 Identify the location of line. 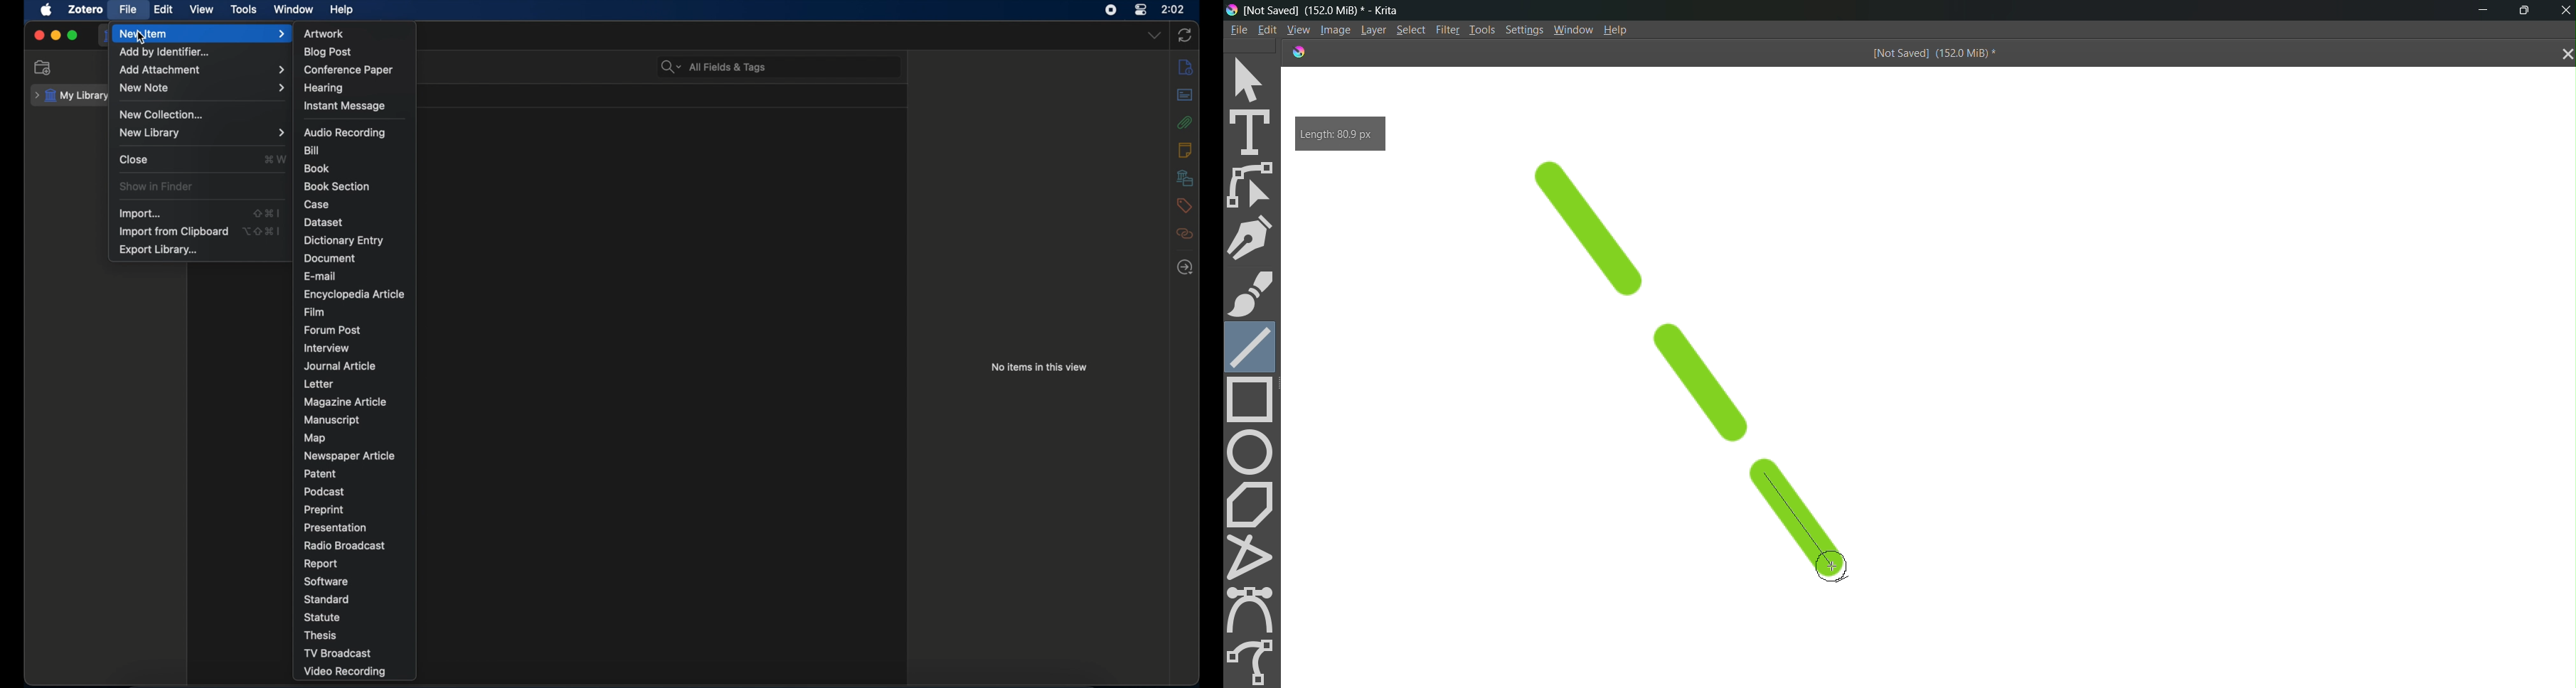
(1250, 345).